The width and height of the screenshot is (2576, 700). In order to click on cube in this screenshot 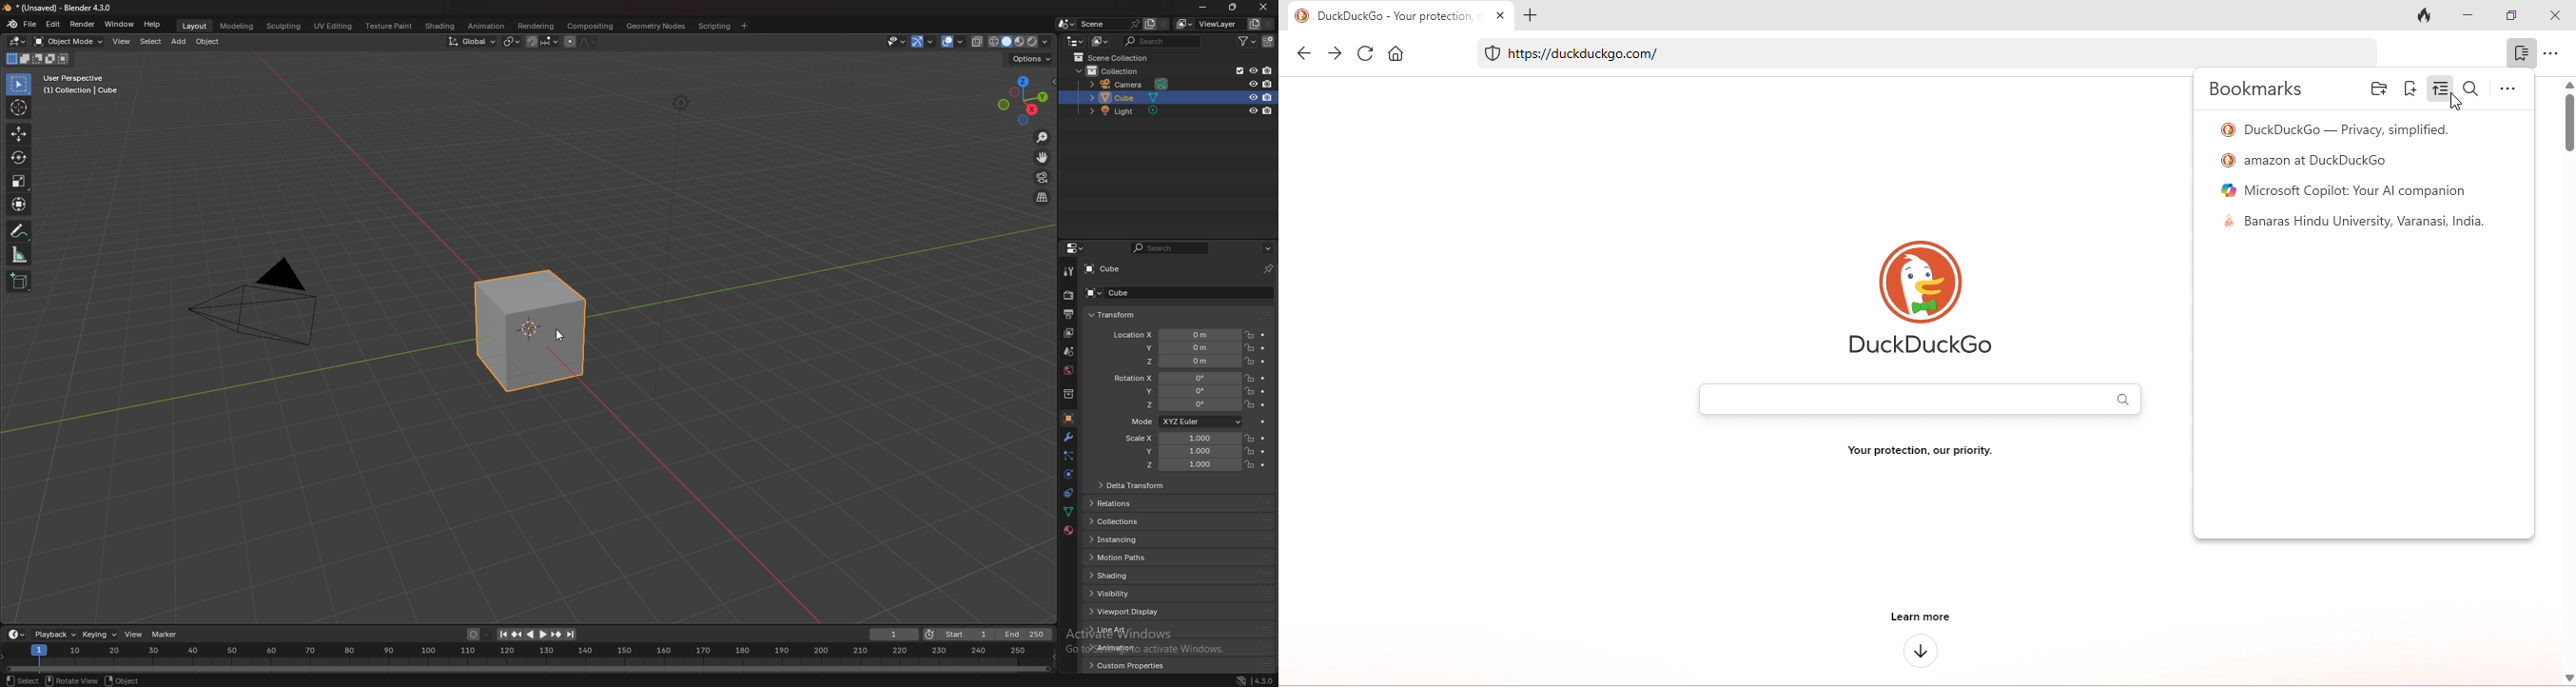, I will do `click(1174, 293)`.